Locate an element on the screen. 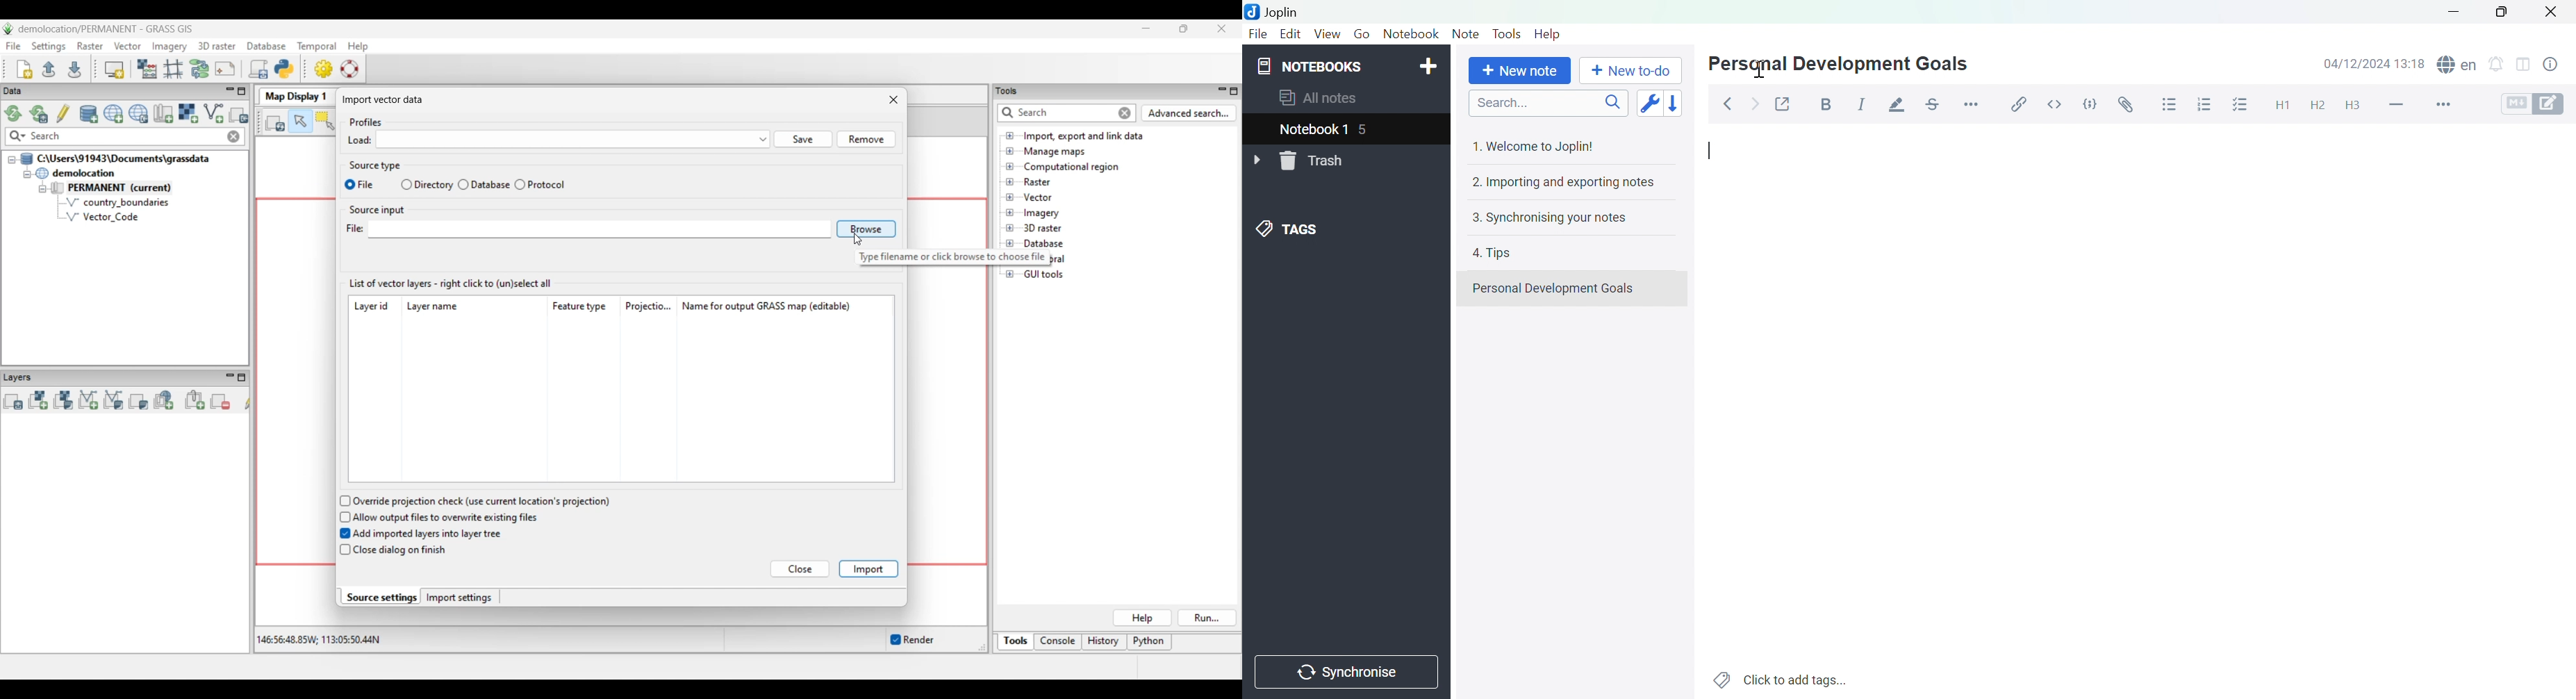  Joplin is located at coordinates (1275, 11).